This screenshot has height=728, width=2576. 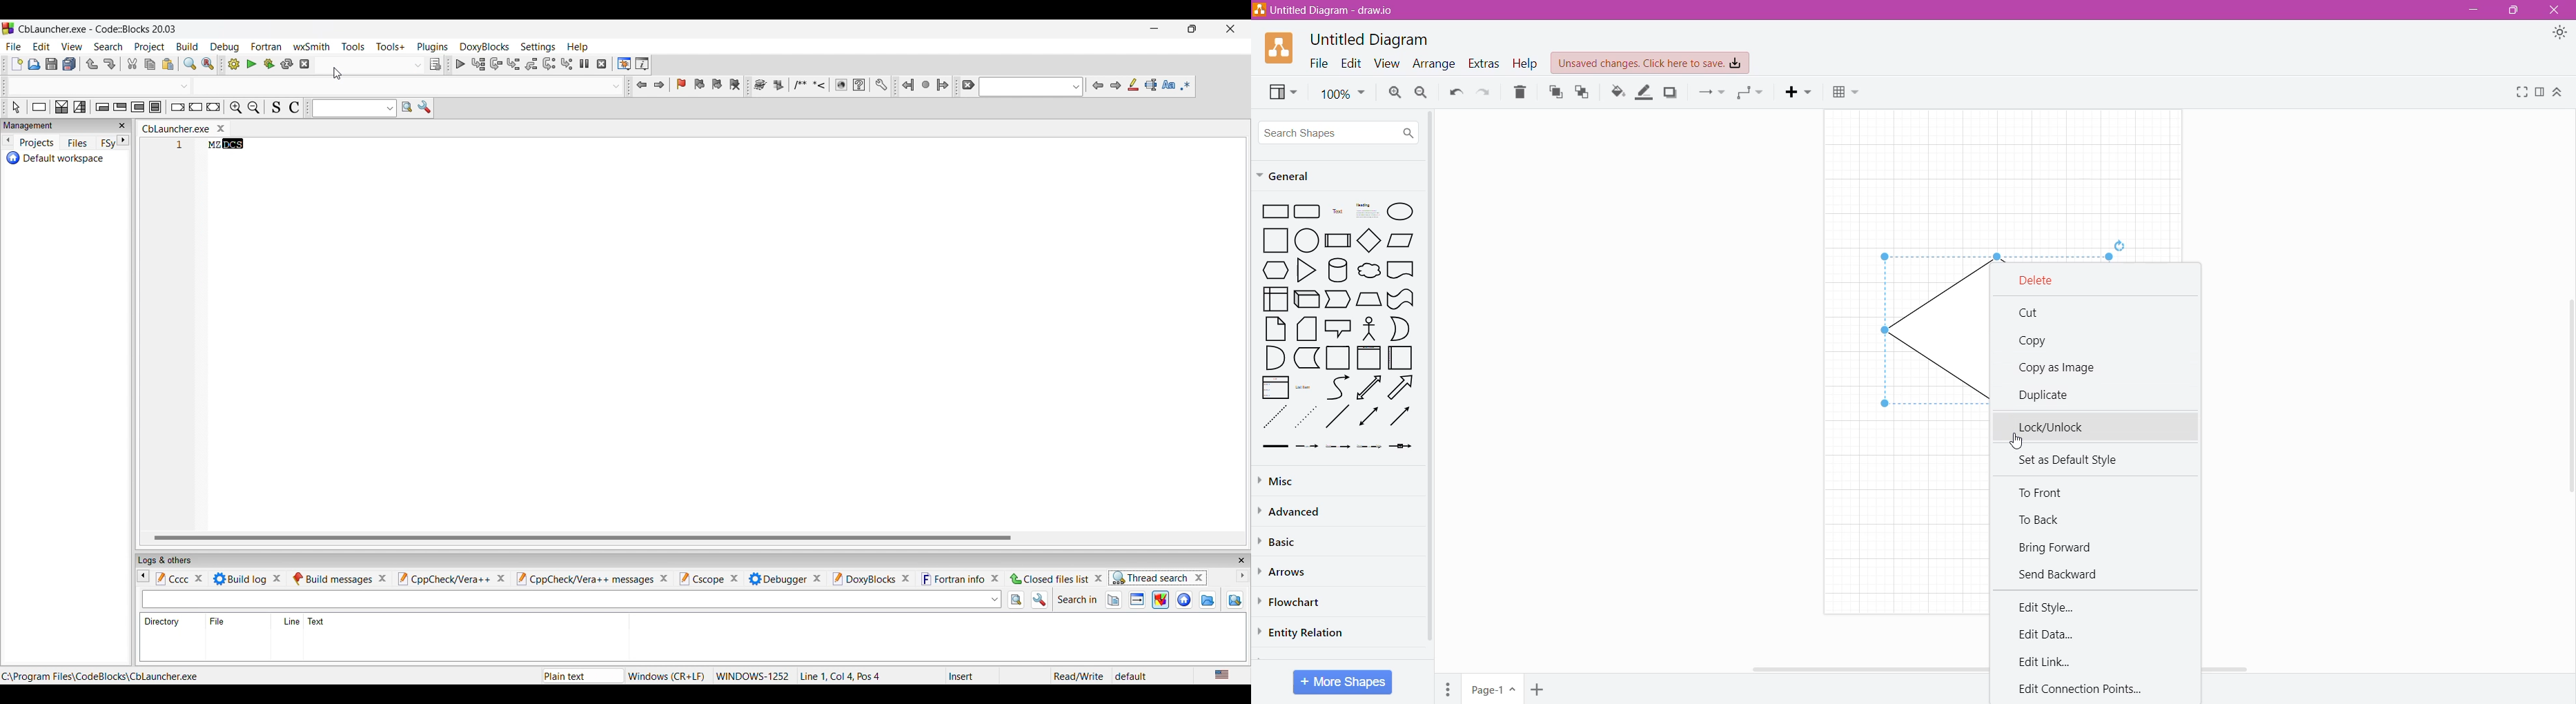 What do you see at coordinates (190, 63) in the screenshot?
I see `Find` at bounding box center [190, 63].